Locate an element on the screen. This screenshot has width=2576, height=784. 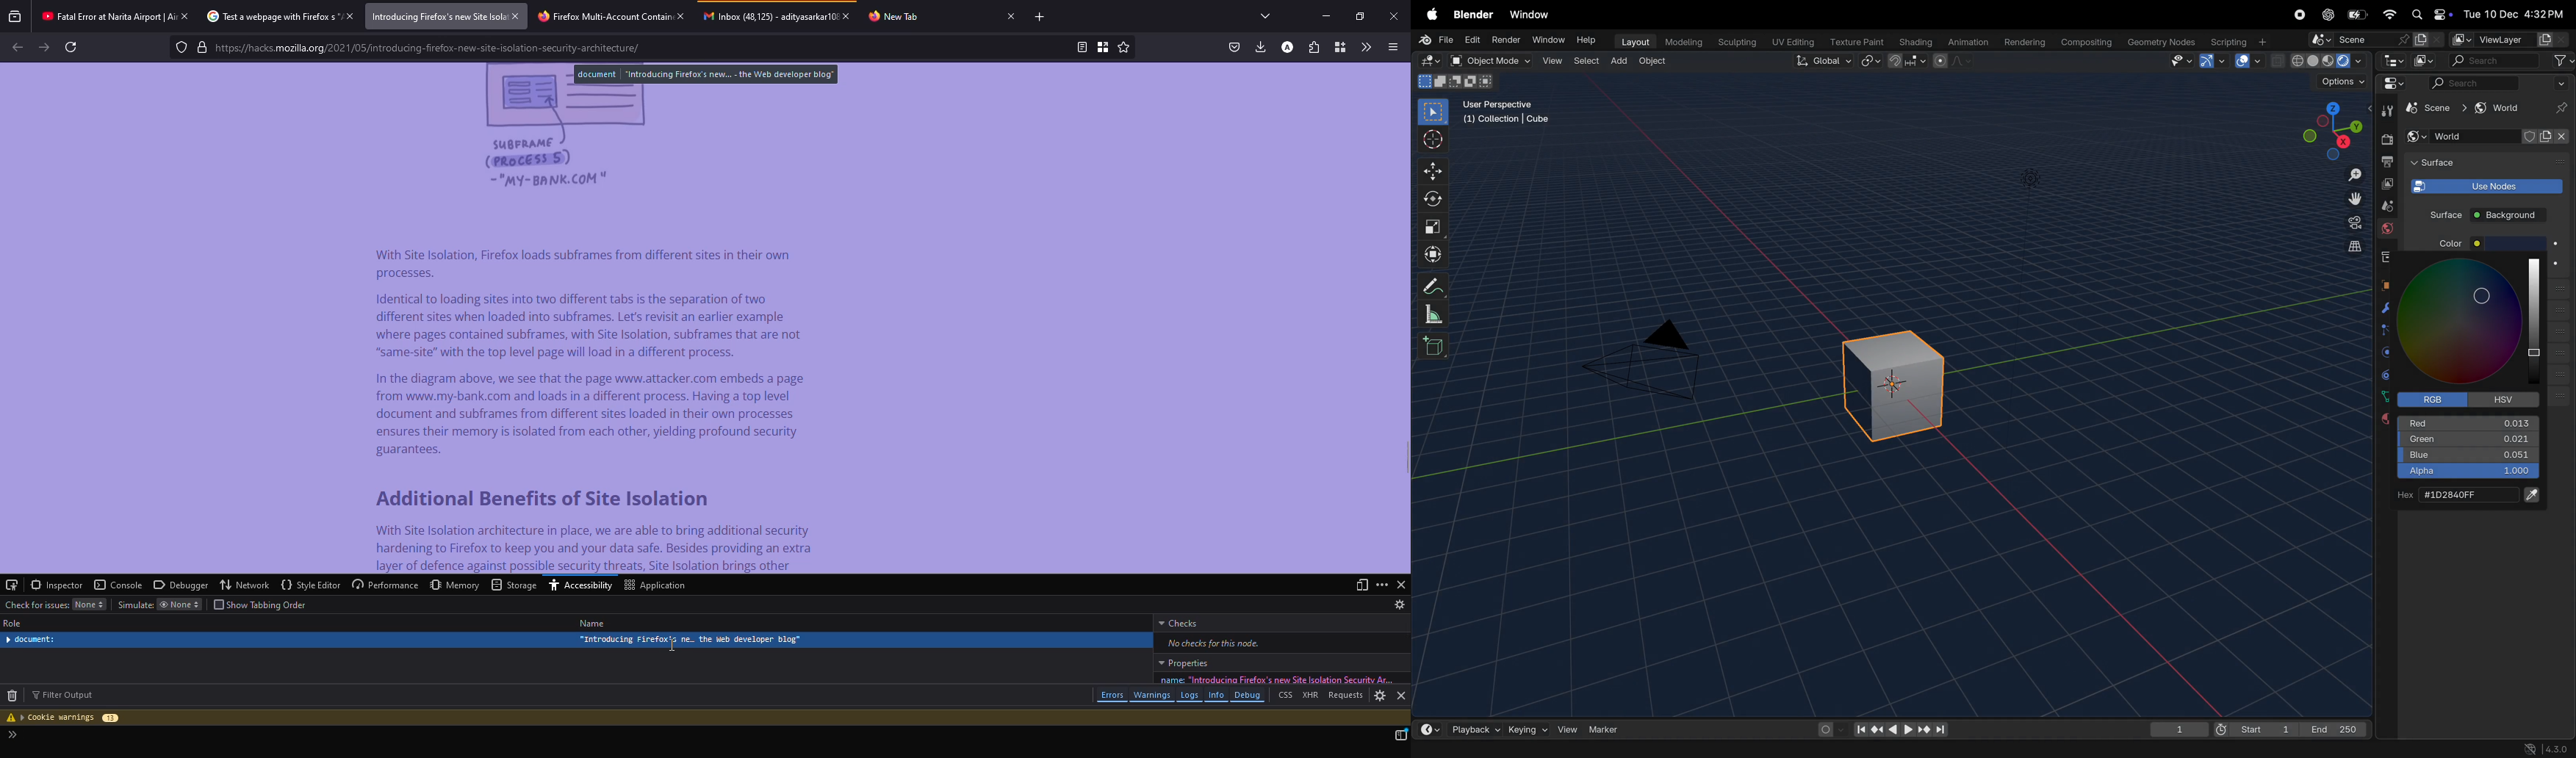
inspector is located at coordinates (56, 585).